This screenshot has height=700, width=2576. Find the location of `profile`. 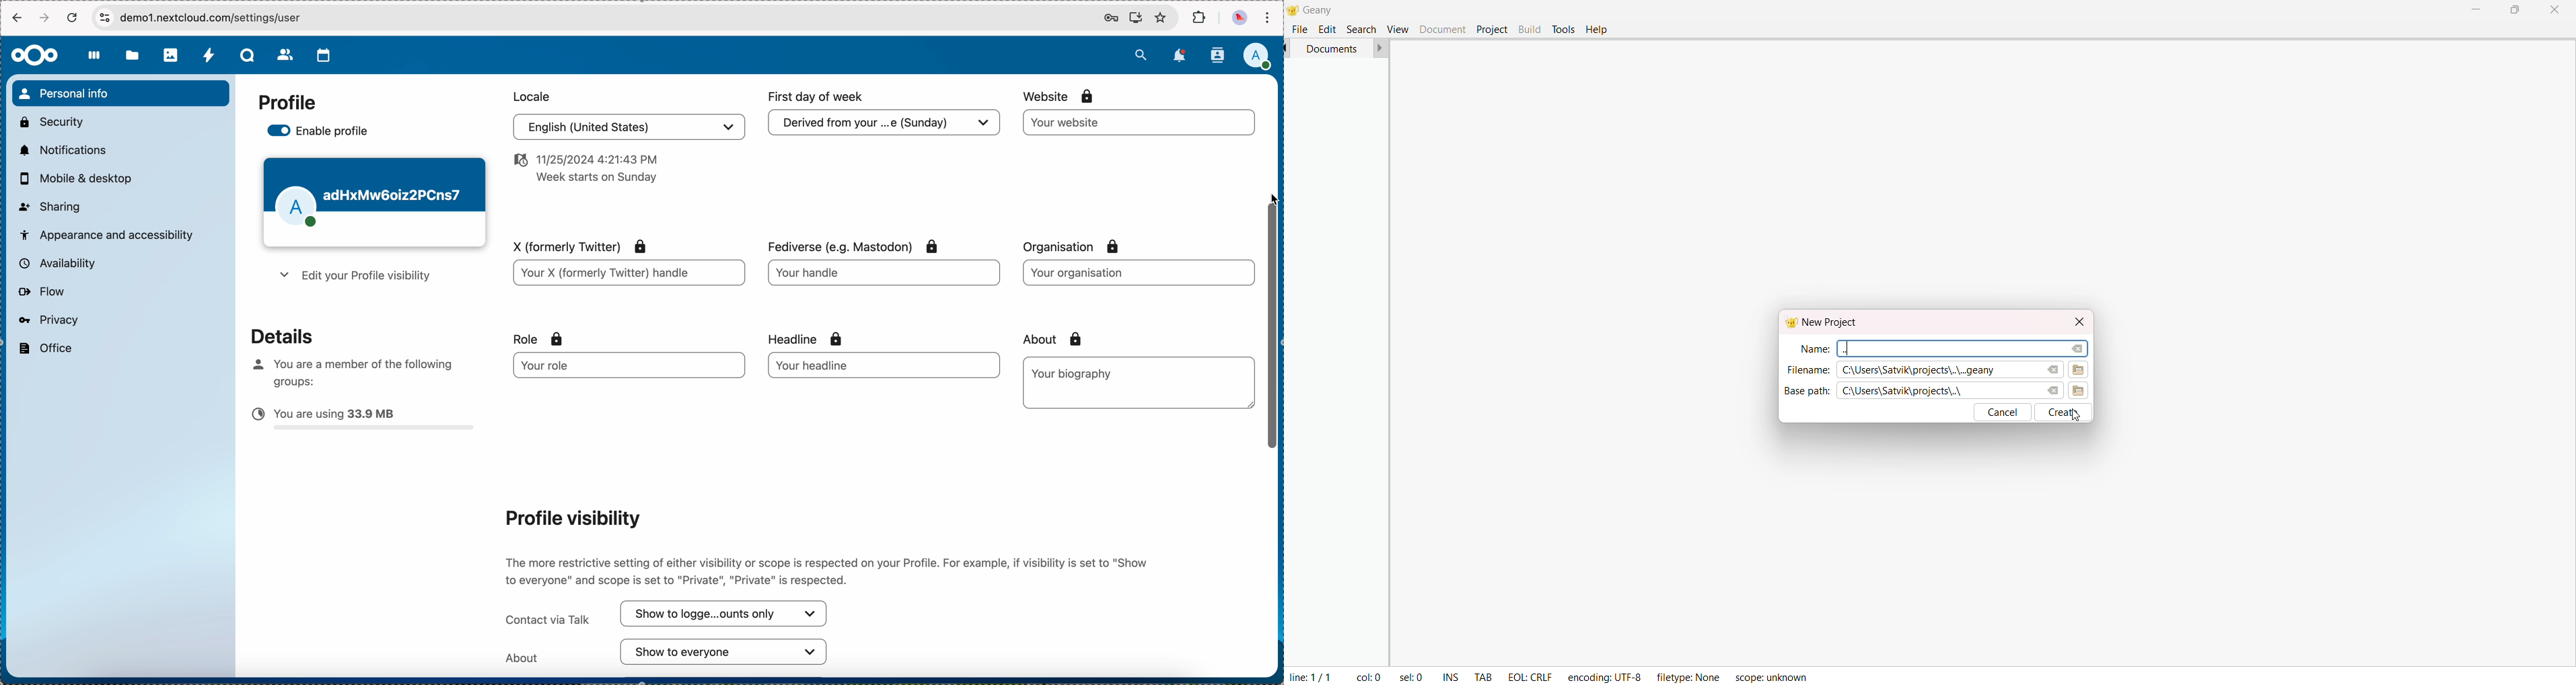

profile is located at coordinates (286, 103).